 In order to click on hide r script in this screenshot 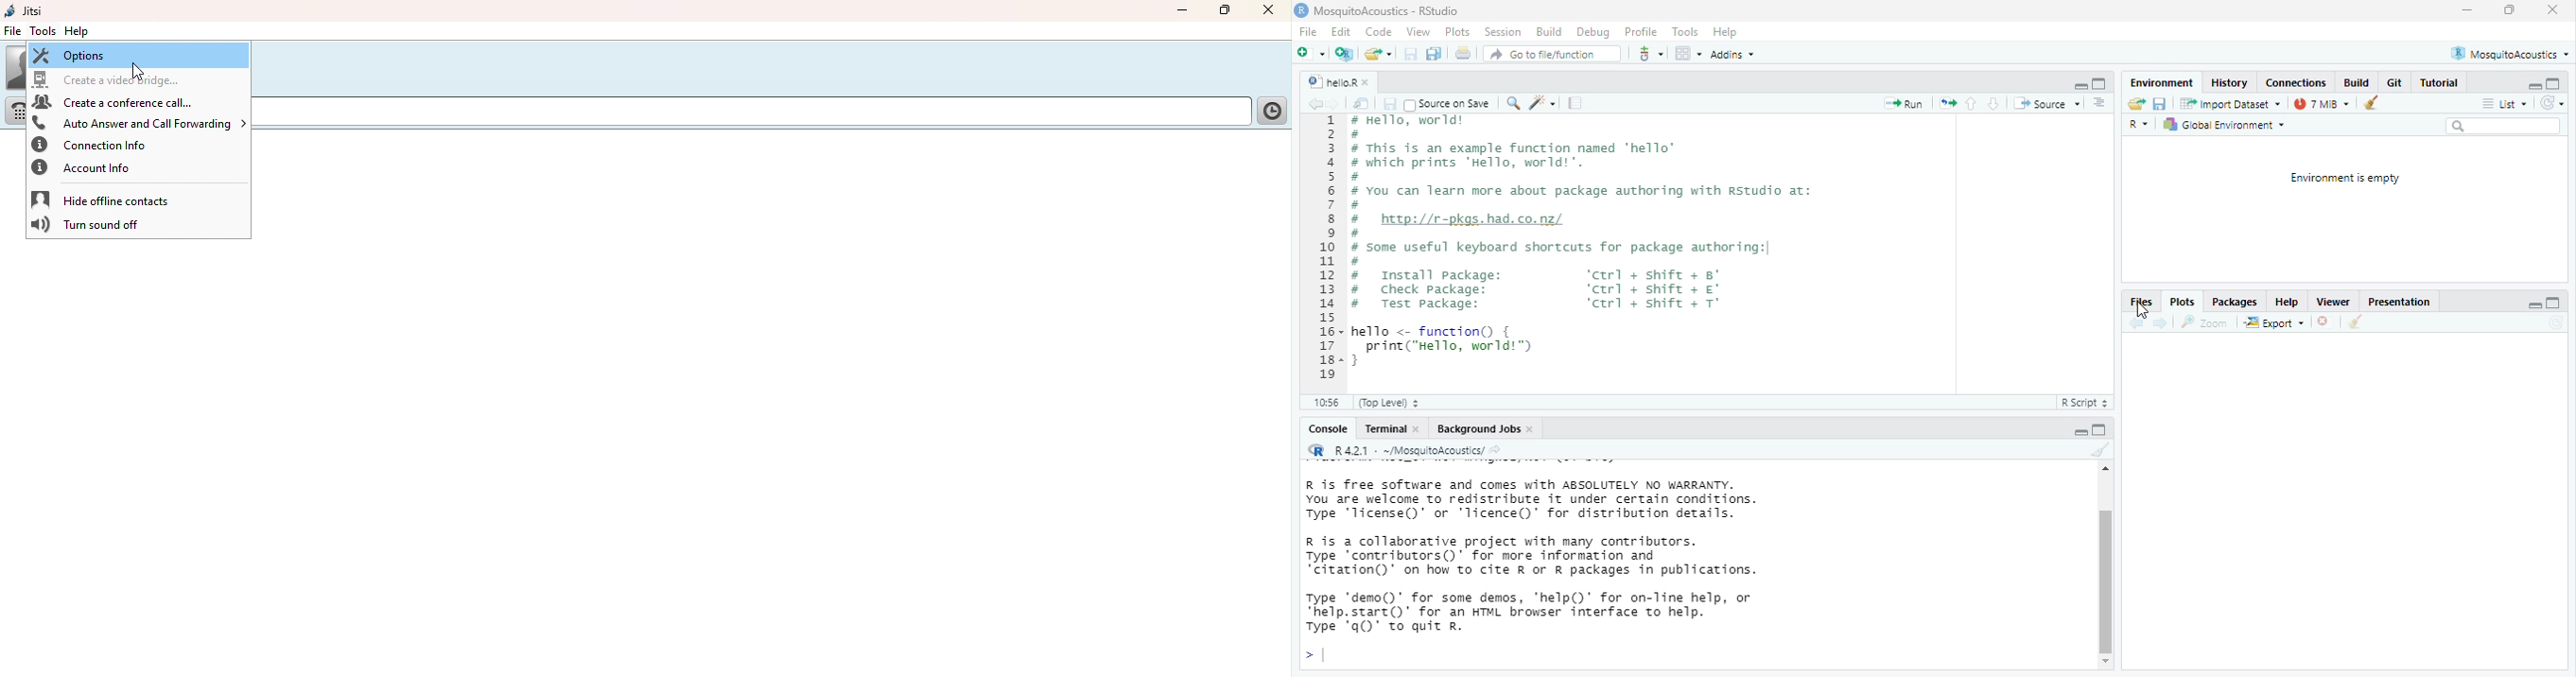, I will do `click(2077, 83)`.